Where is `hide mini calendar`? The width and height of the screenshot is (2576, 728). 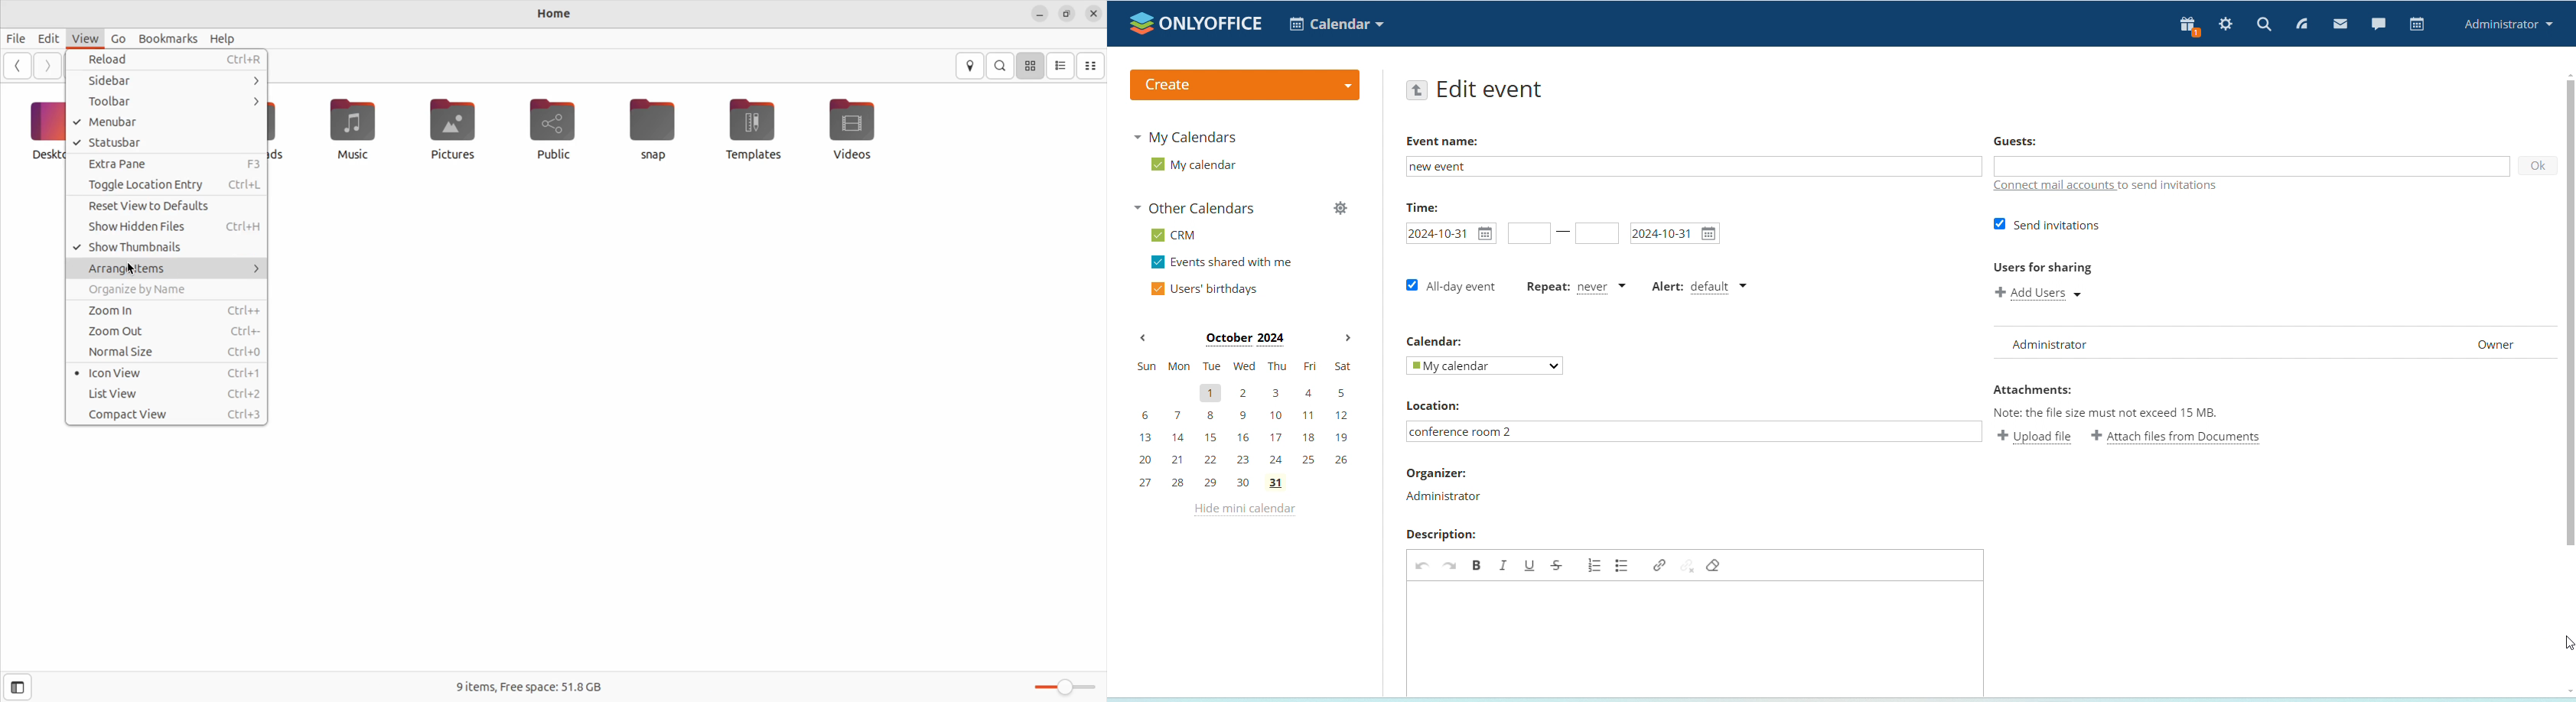 hide mini calendar is located at coordinates (1243, 512).